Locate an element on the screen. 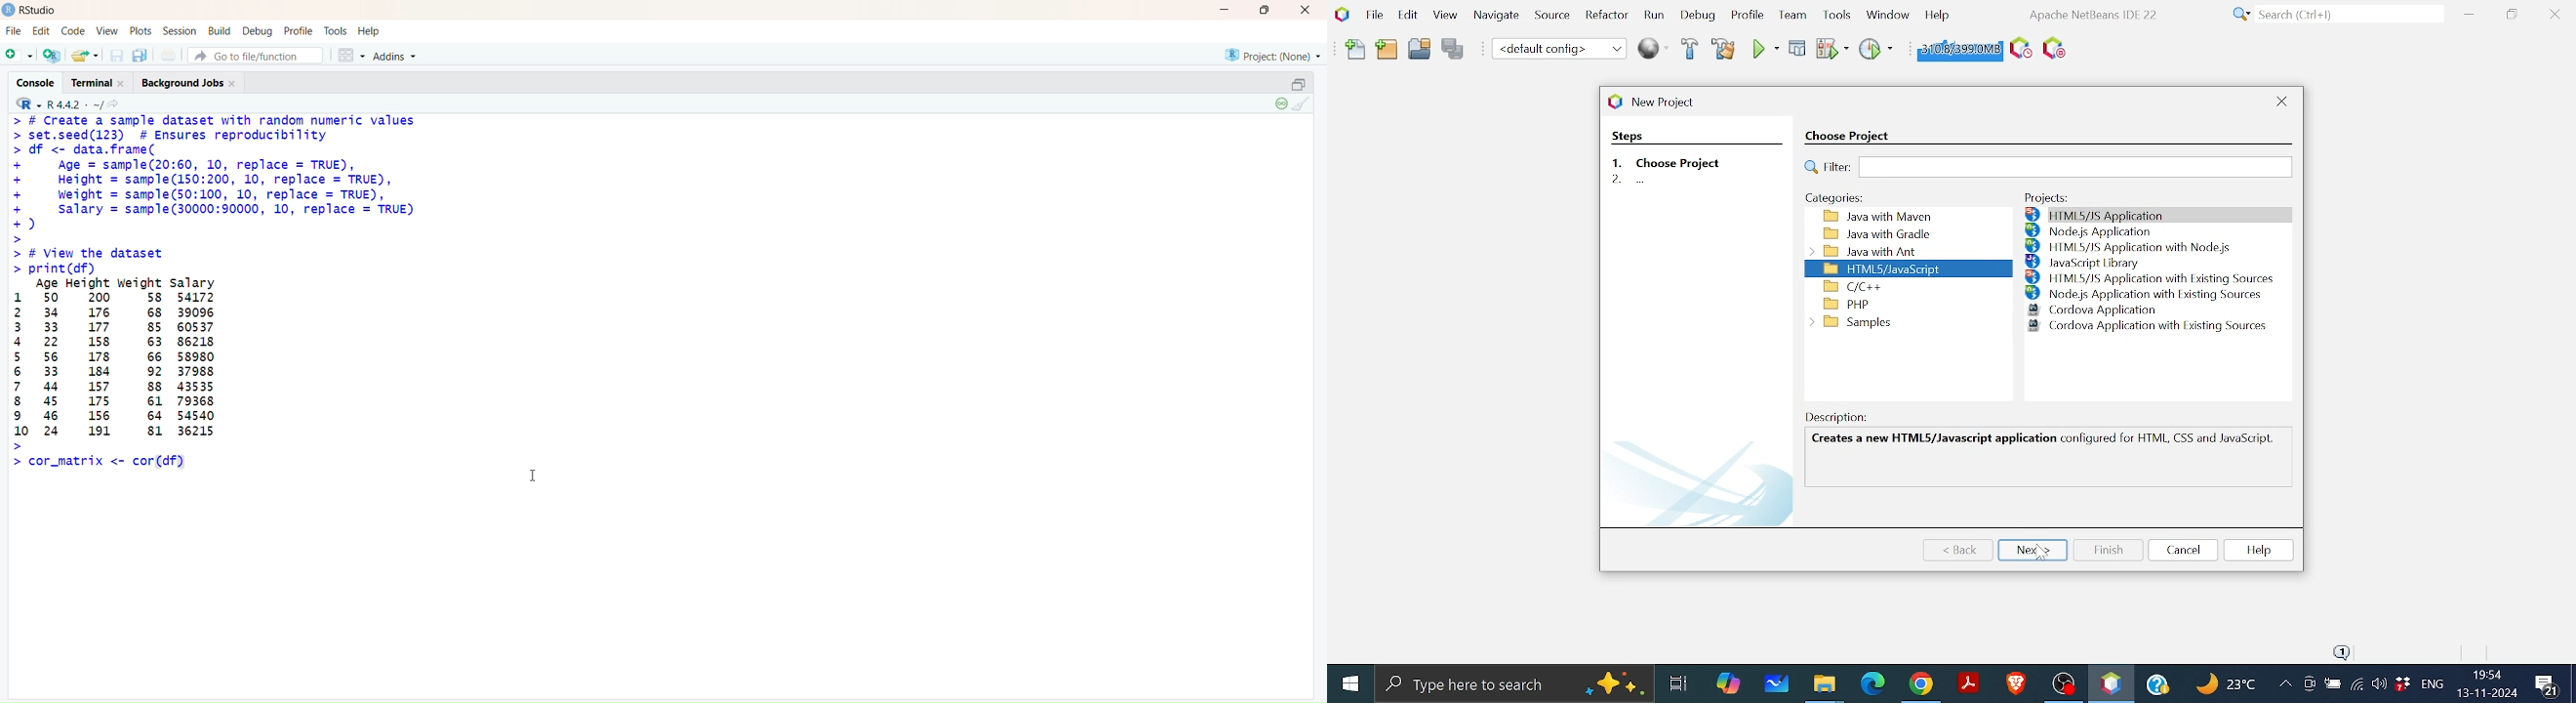 This screenshot has width=2576, height=728. Show in new window is located at coordinates (118, 104).